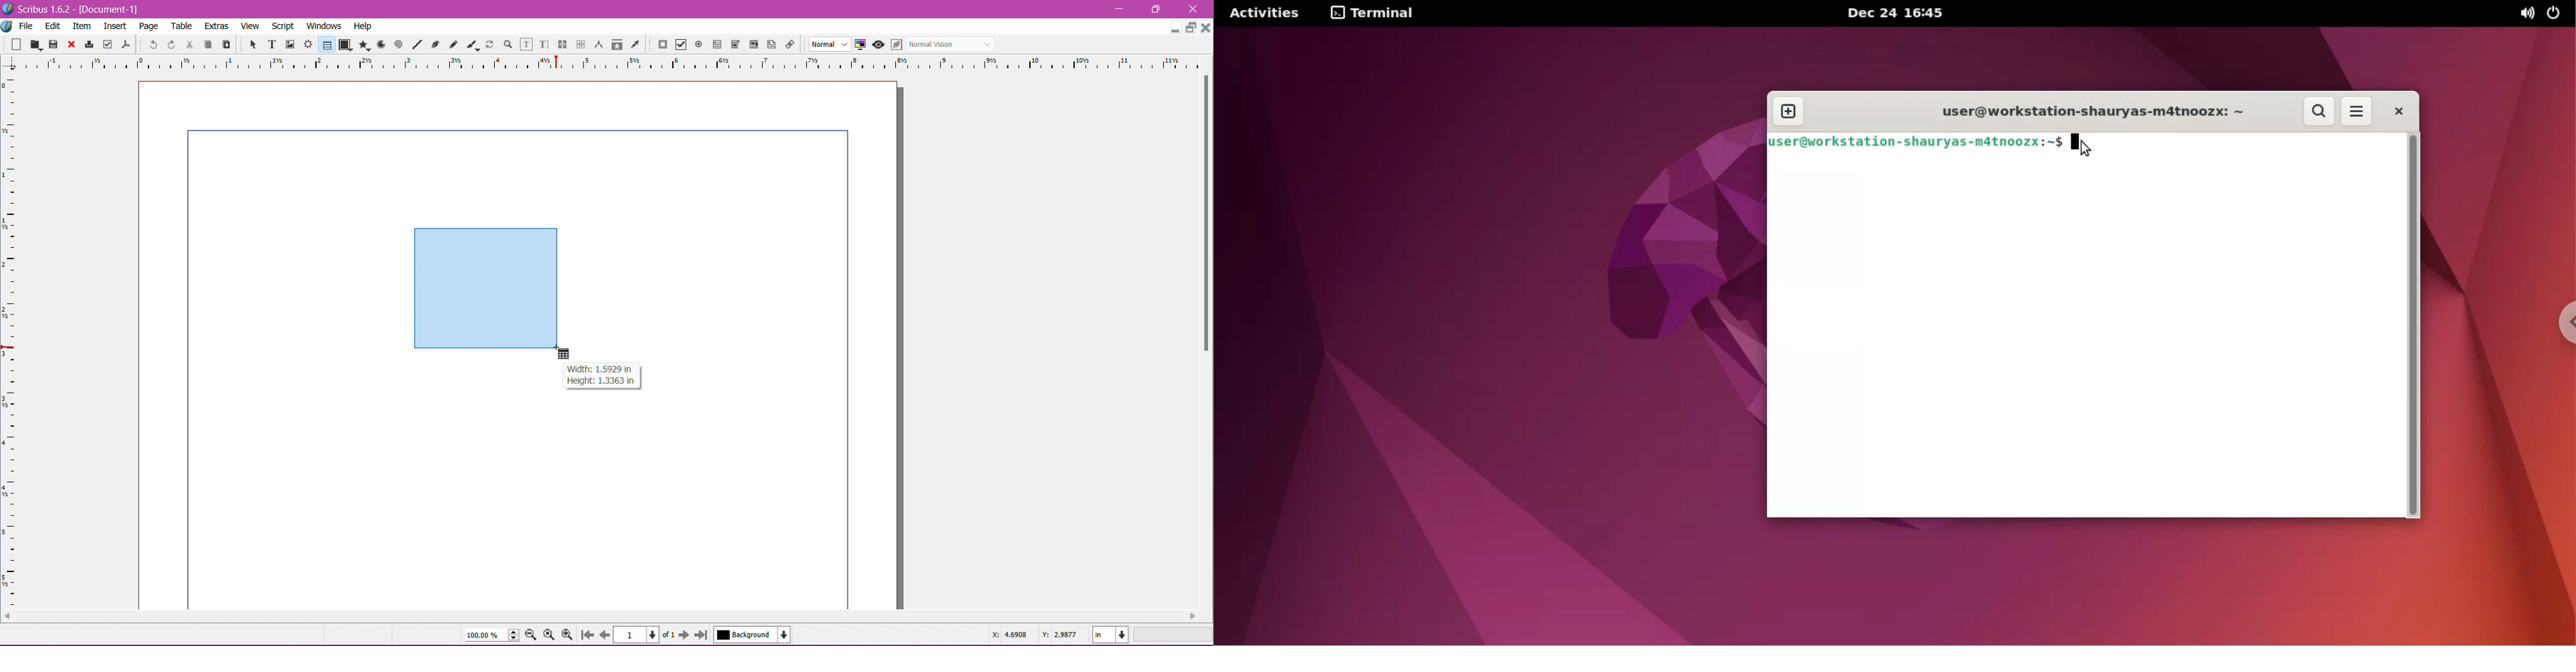 Image resolution: width=2576 pixels, height=672 pixels. What do you see at coordinates (1176, 26) in the screenshot?
I see `Minimize` at bounding box center [1176, 26].